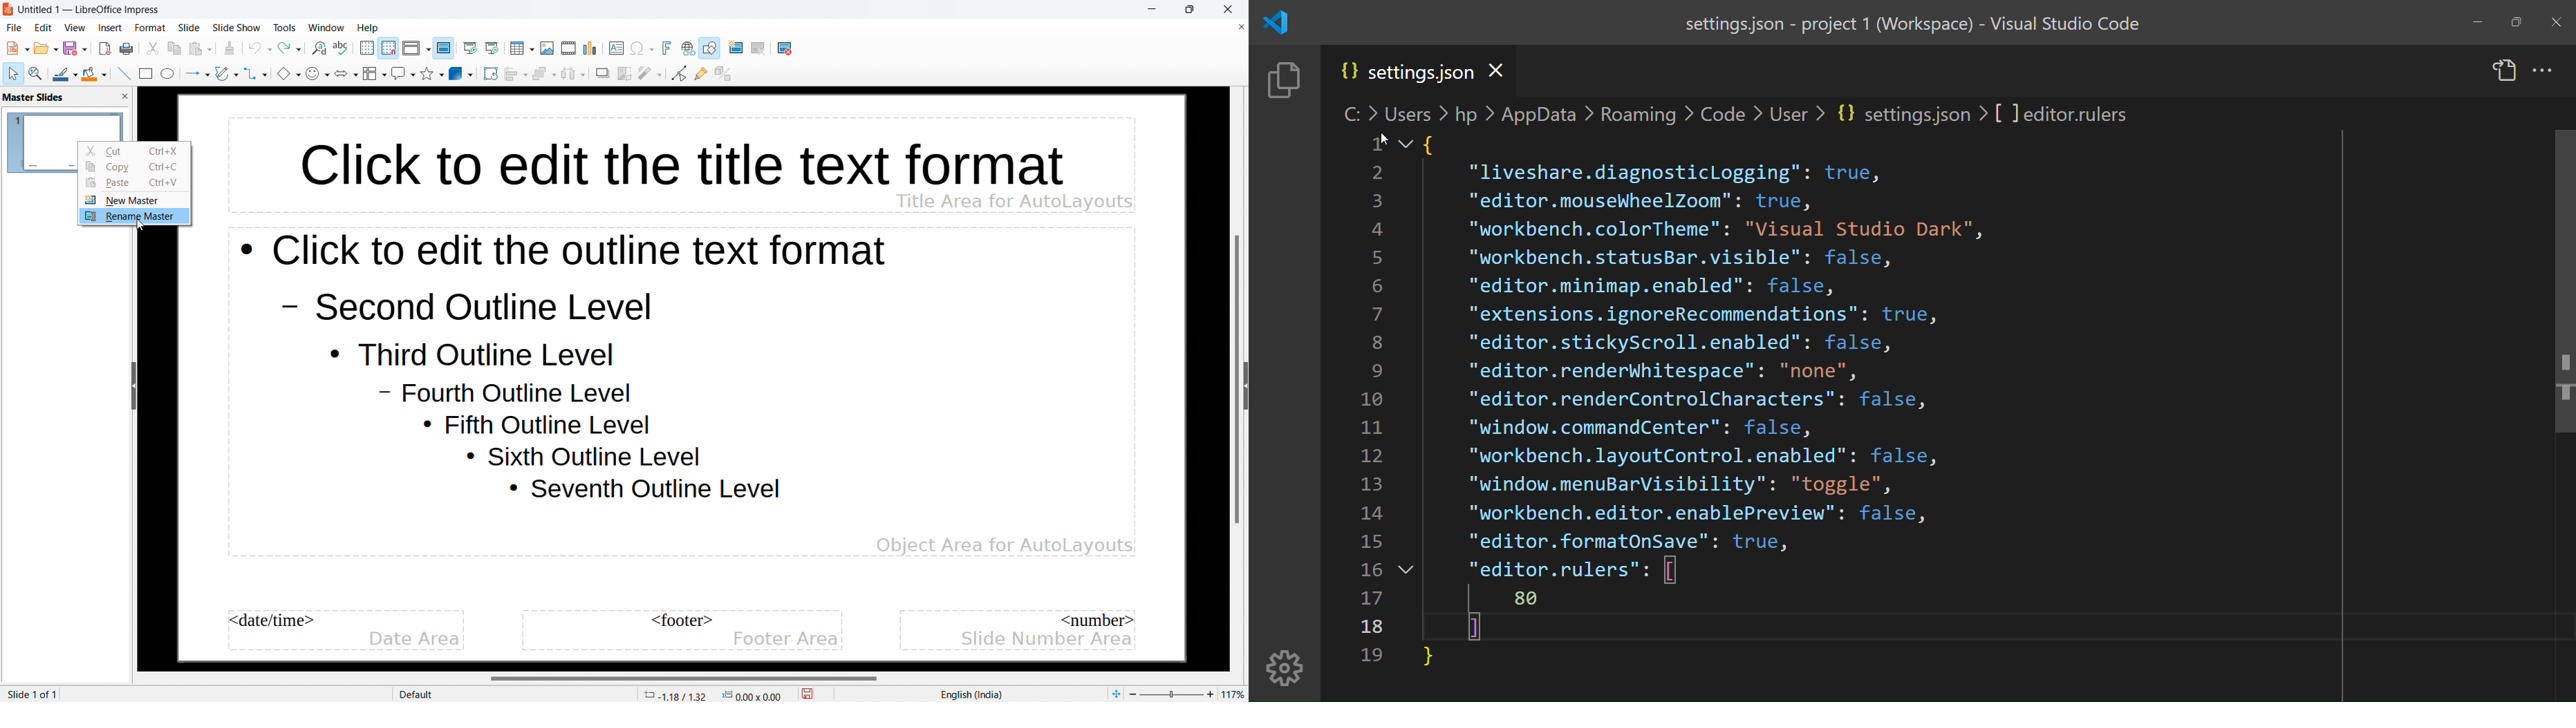 This screenshot has height=728, width=2576. I want to click on new master, so click(135, 200).